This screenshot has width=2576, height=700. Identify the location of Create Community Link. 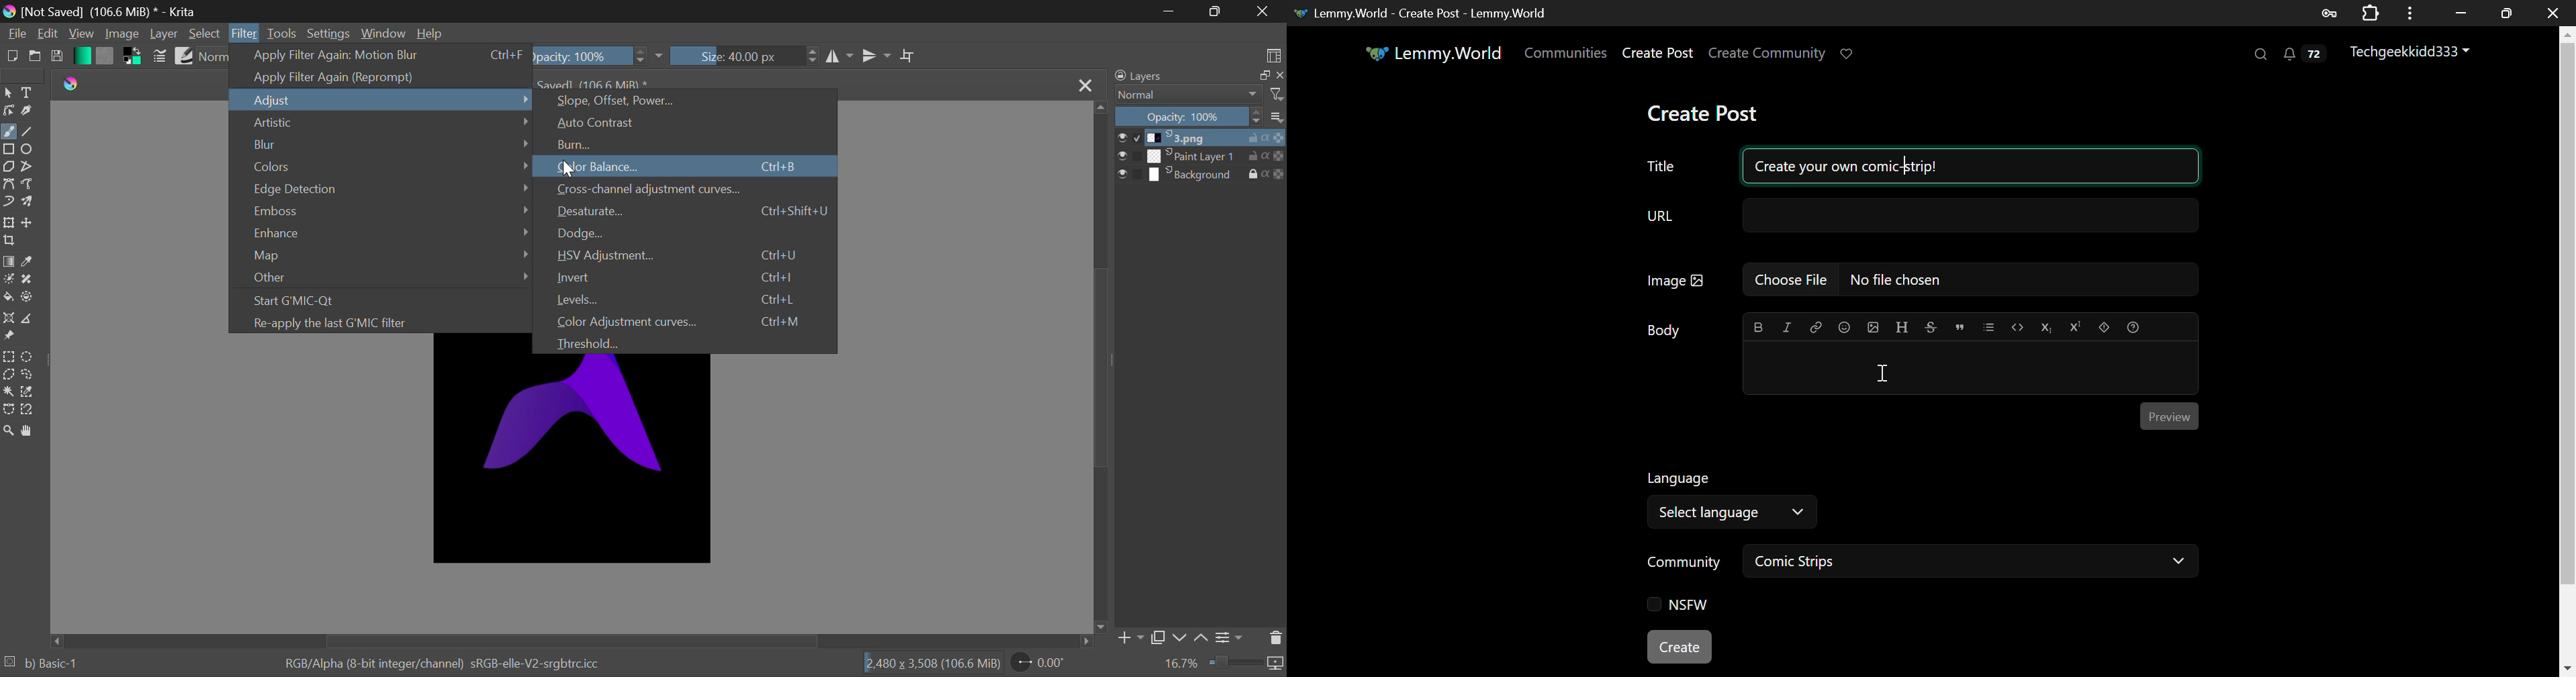
(1769, 55).